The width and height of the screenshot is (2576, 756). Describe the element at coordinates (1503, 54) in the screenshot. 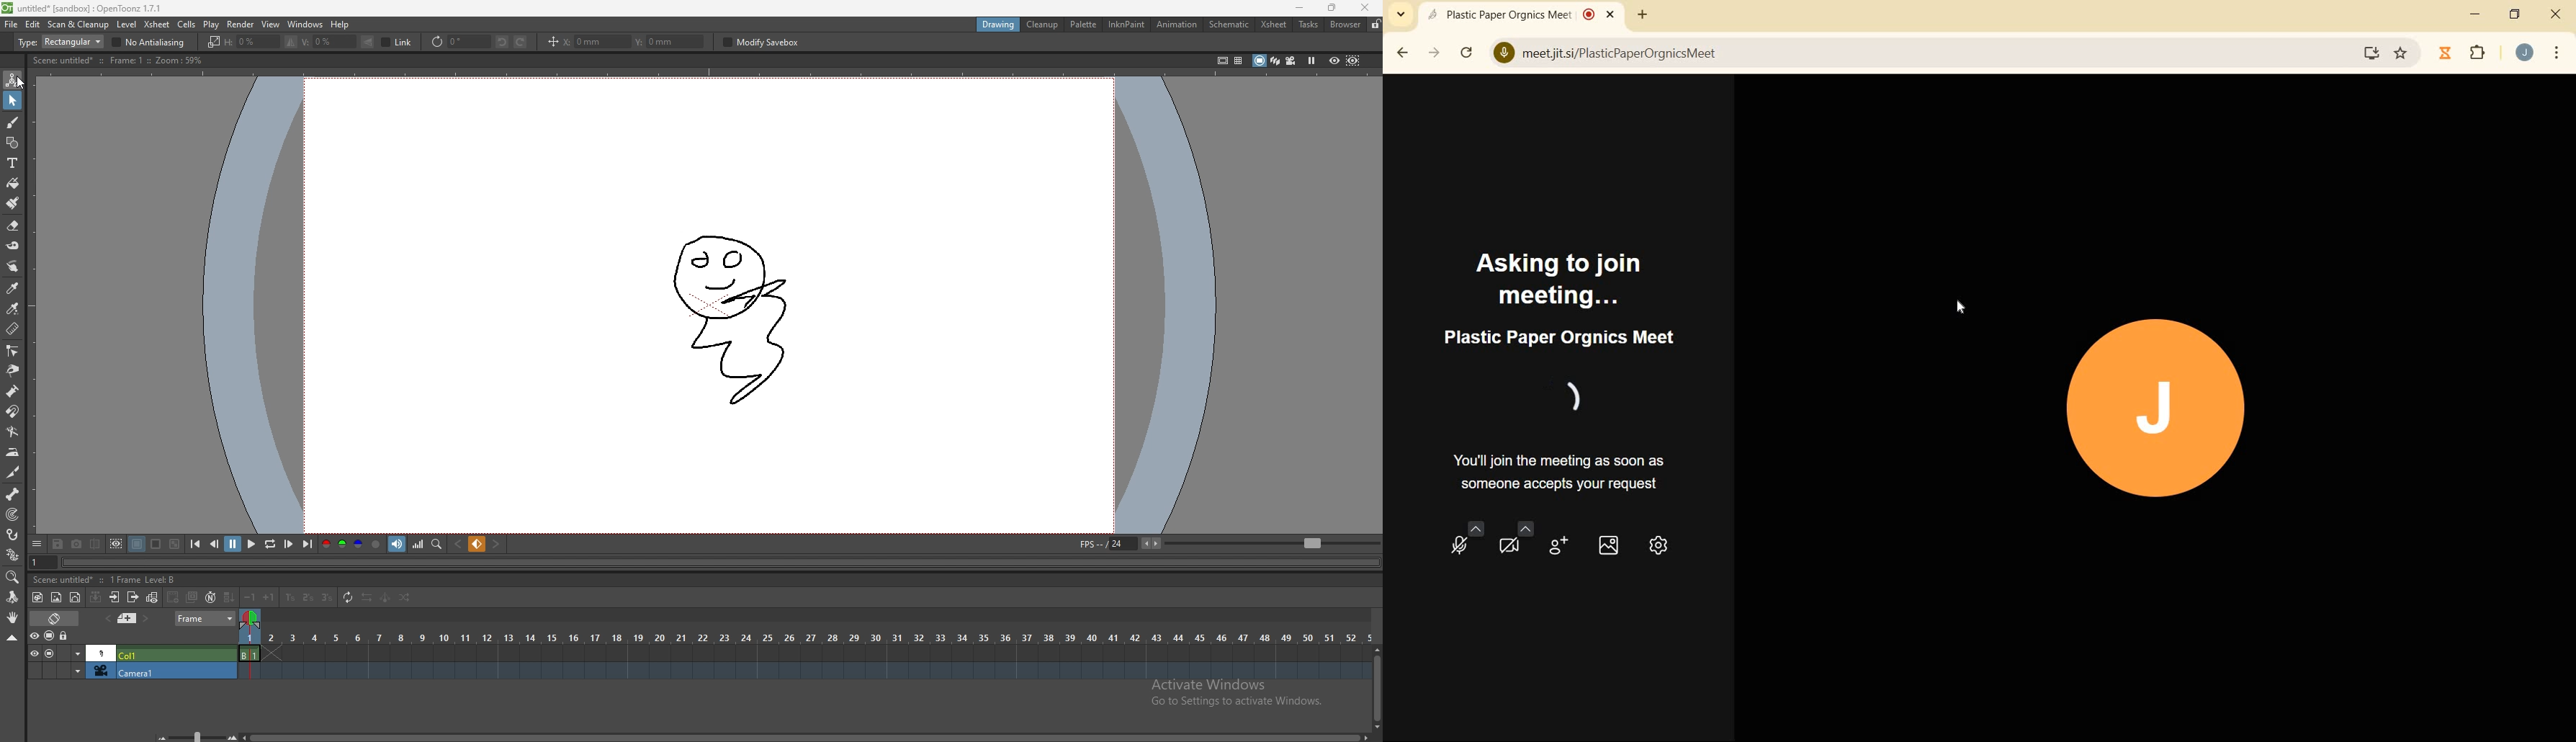

I see `View site information` at that location.